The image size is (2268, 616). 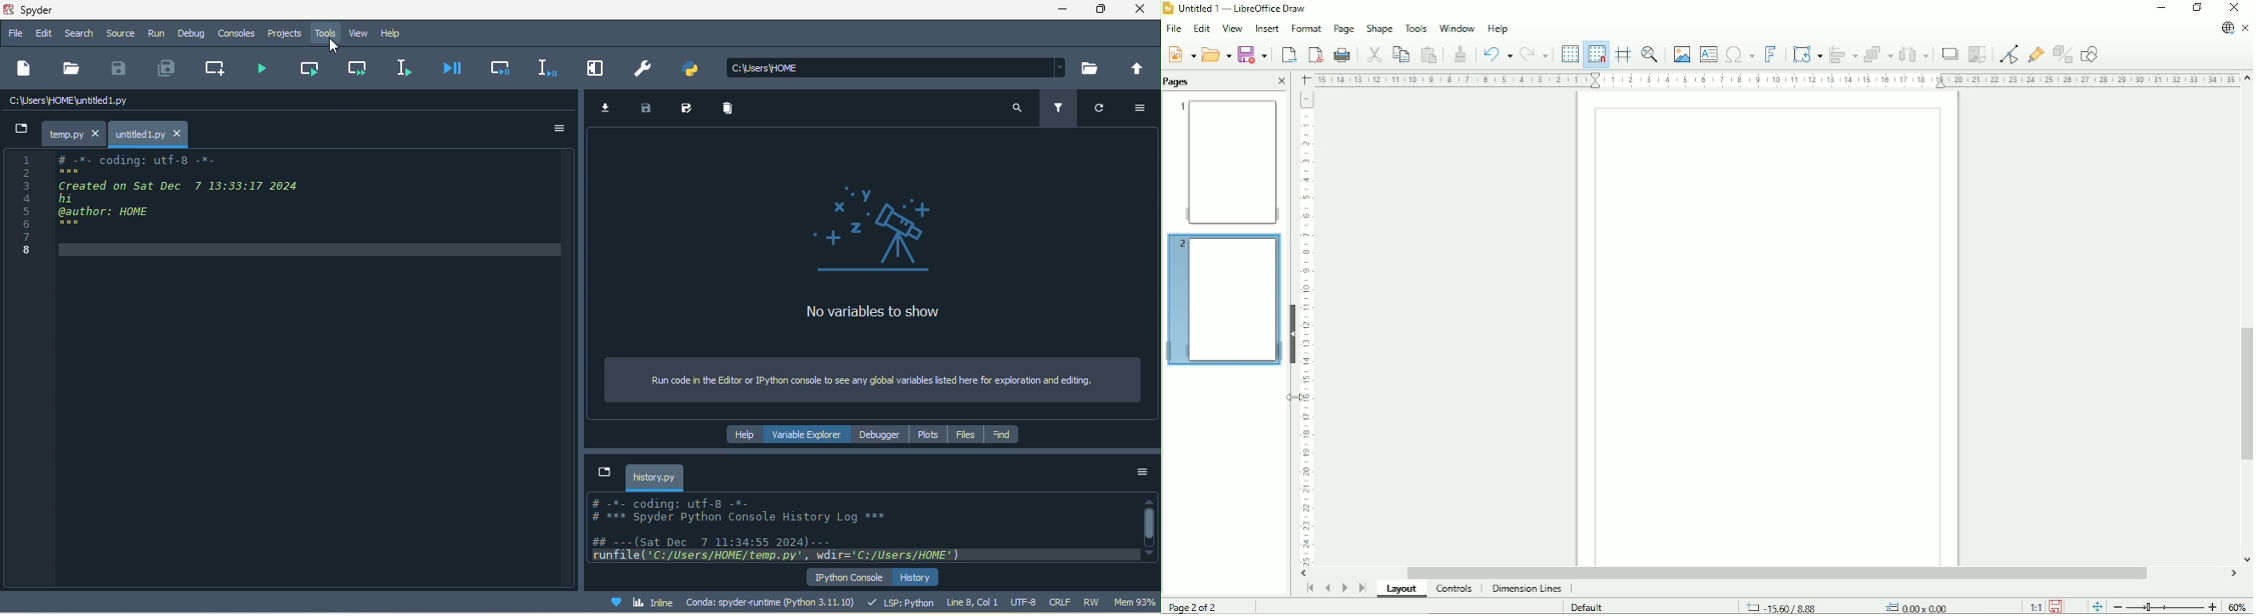 I want to click on tools, so click(x=327, y=31).